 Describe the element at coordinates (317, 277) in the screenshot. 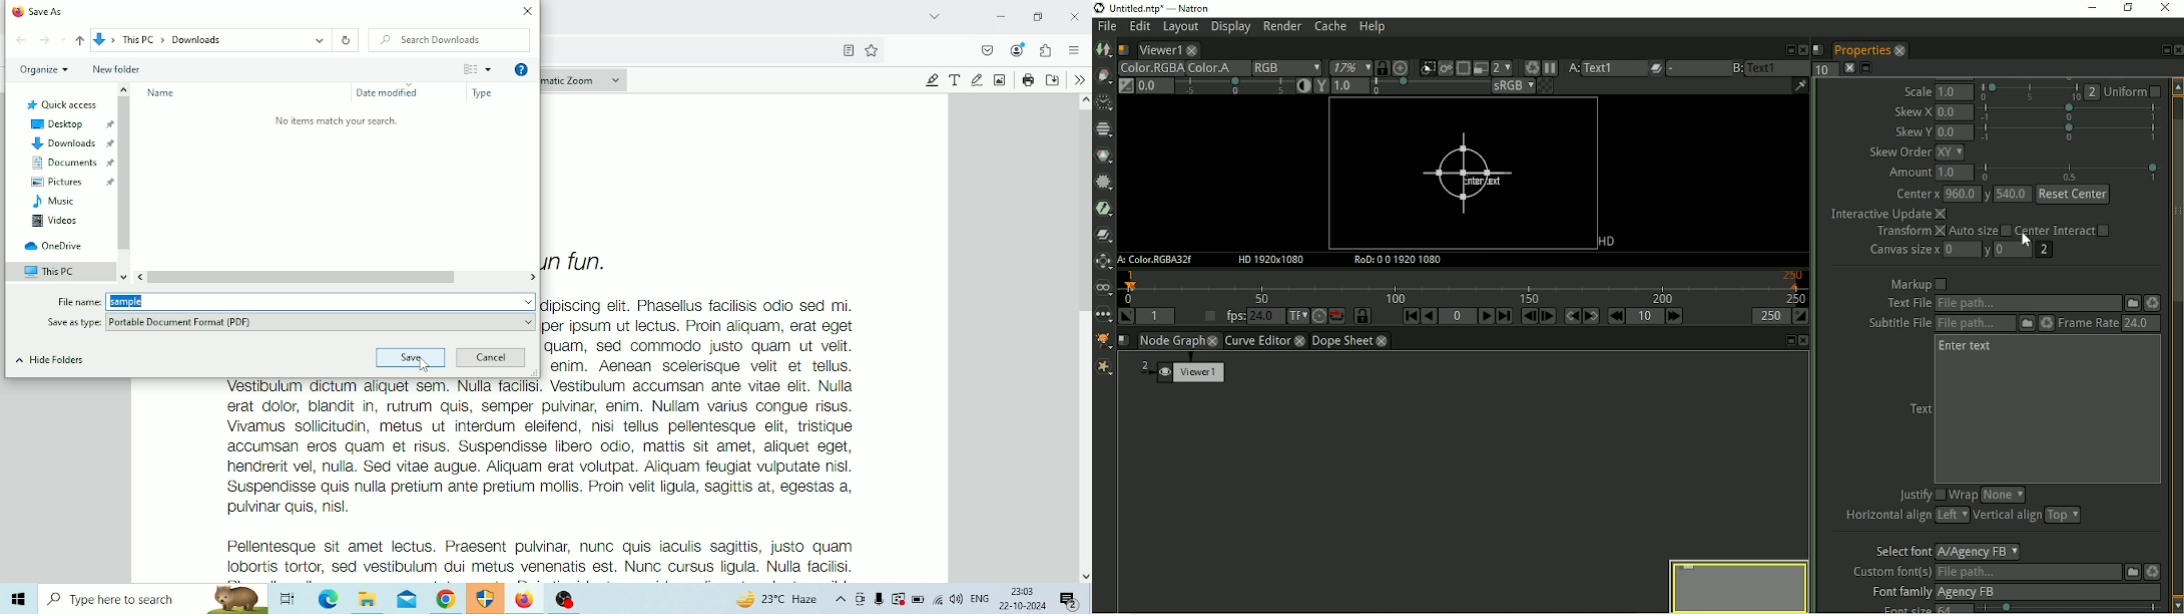

I see `Horizontal scrollbar` at that location.